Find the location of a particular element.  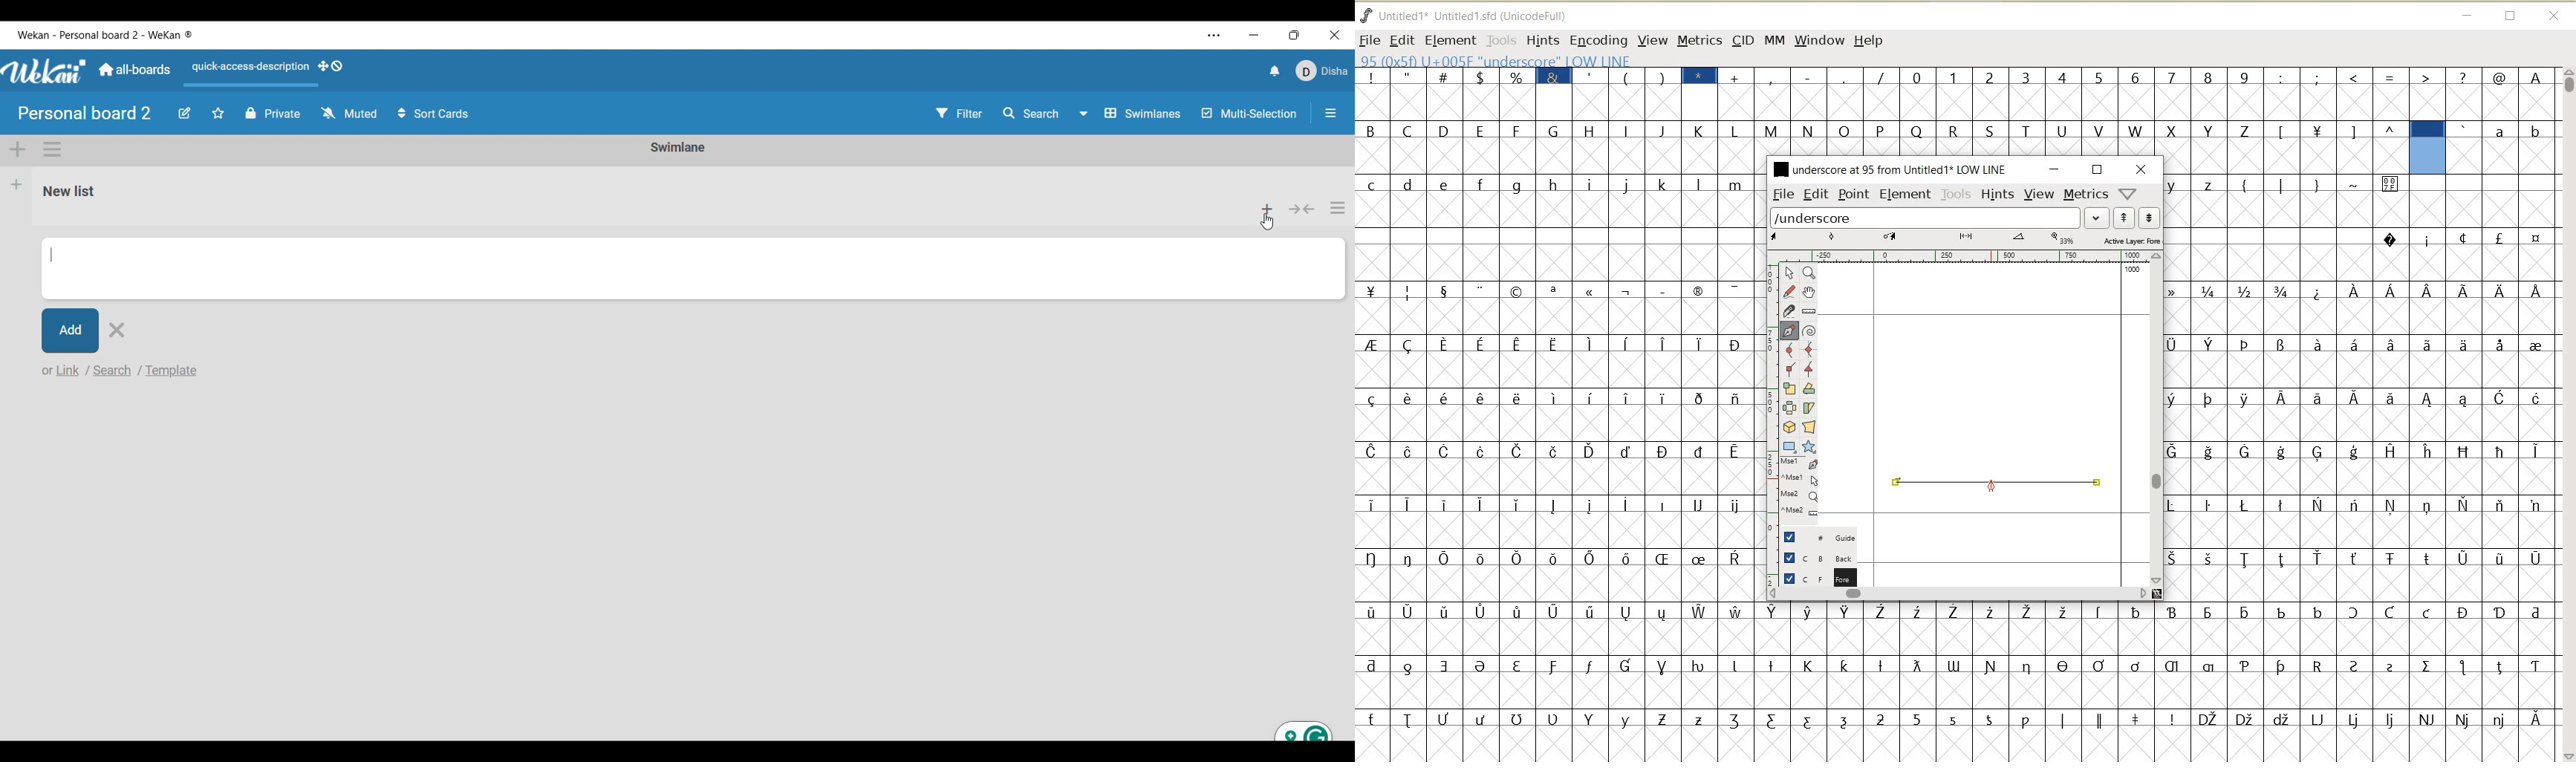

EXPAND is located at coordinates (2098, 218).